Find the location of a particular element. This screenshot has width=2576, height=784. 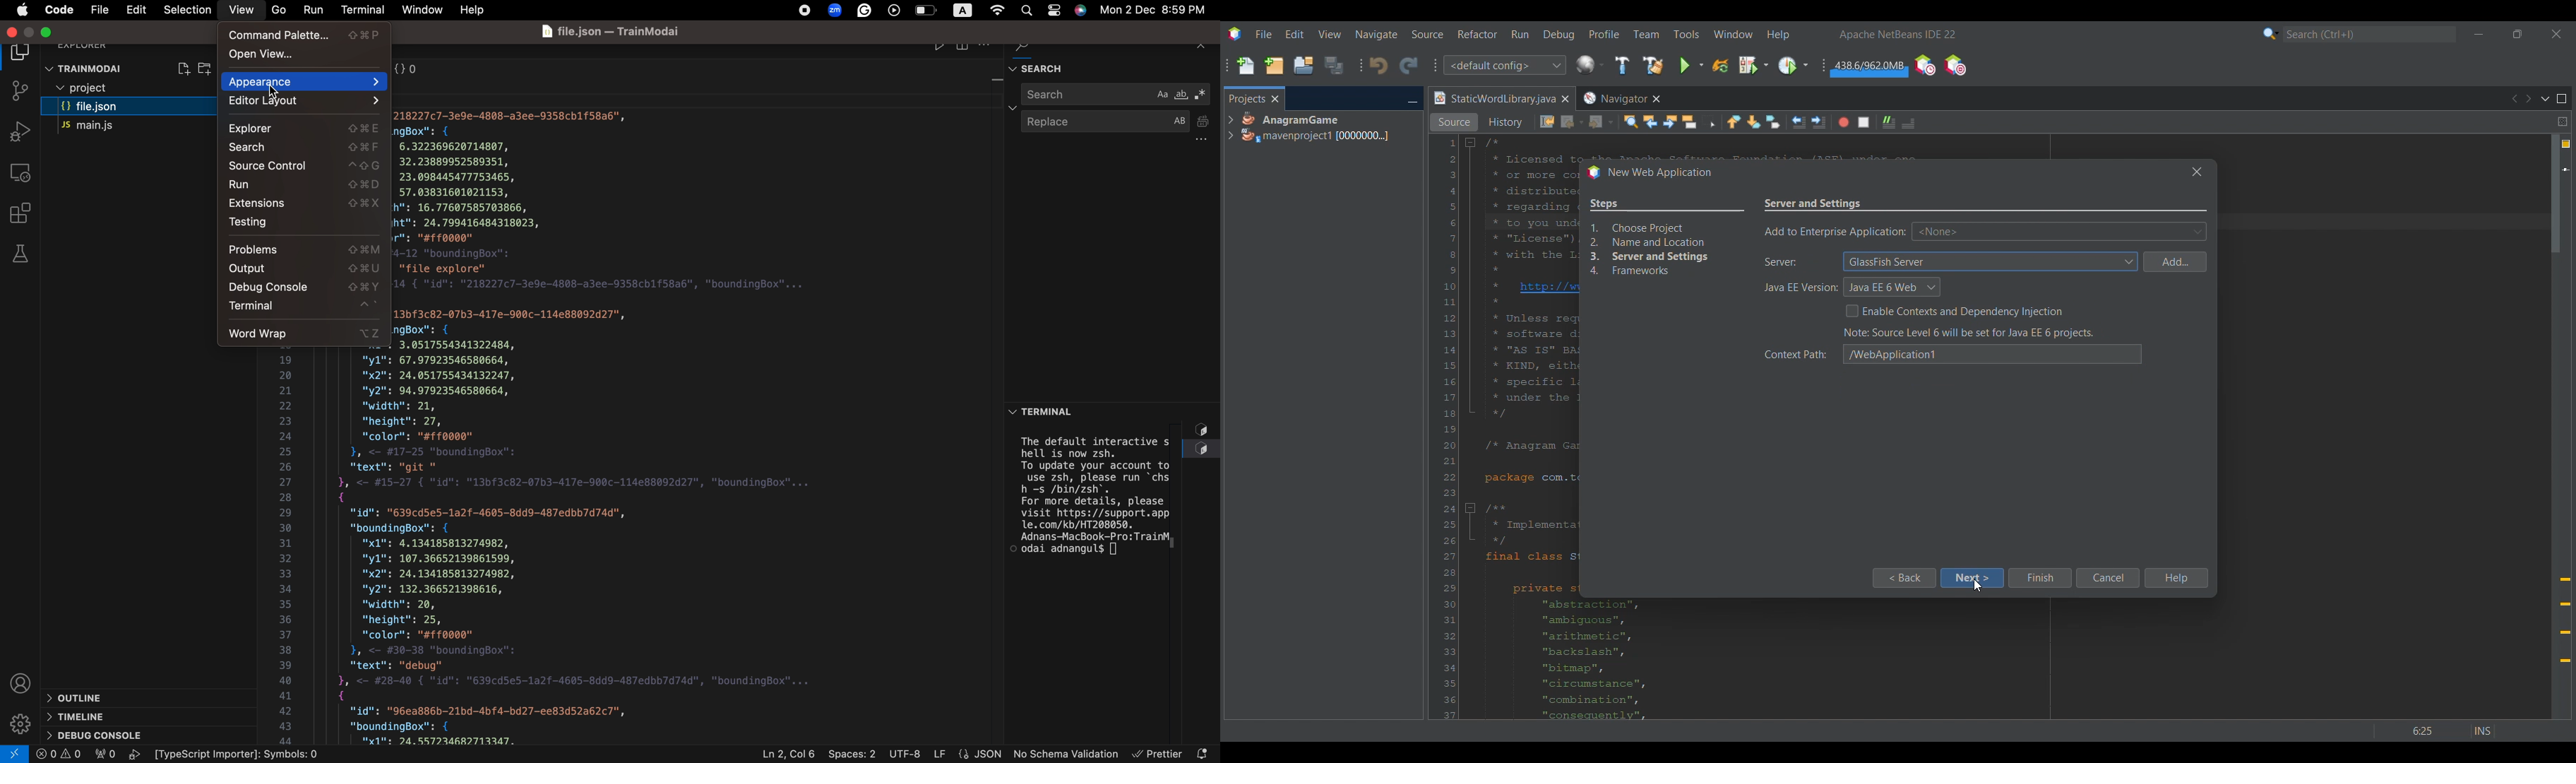

Show in smaller tab is located at coordinates (2517, 34).